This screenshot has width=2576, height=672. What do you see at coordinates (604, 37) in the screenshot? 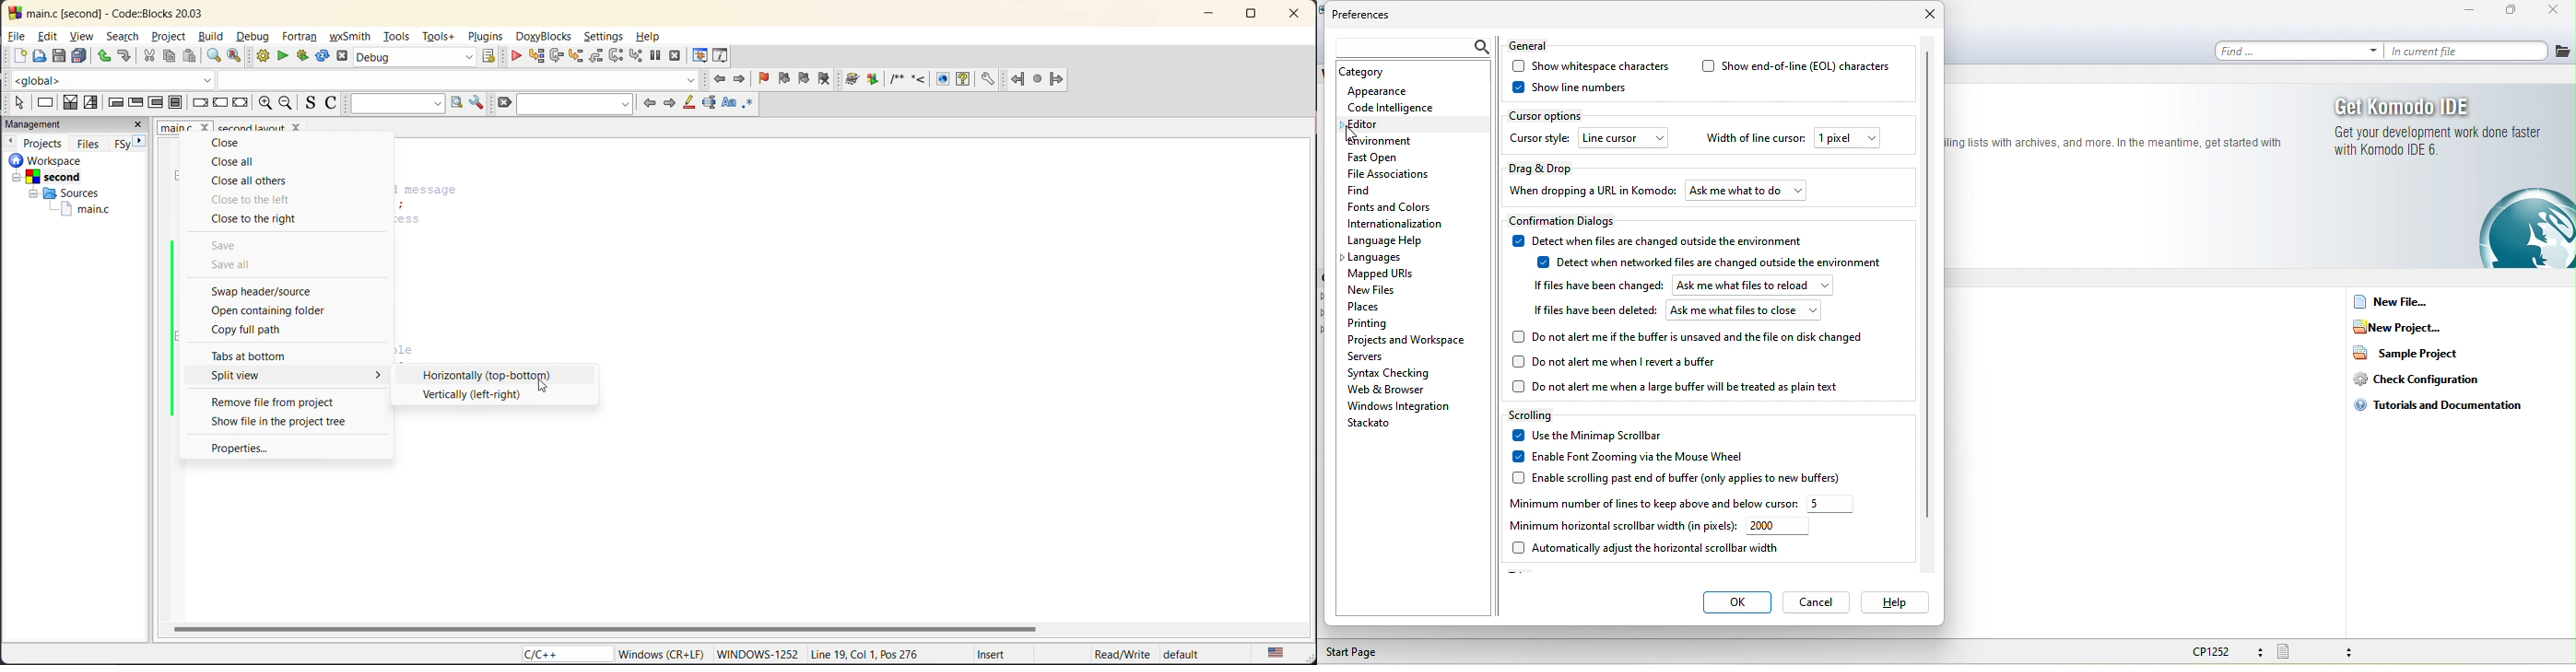
I see `settings` at bounding box center [604, 37].